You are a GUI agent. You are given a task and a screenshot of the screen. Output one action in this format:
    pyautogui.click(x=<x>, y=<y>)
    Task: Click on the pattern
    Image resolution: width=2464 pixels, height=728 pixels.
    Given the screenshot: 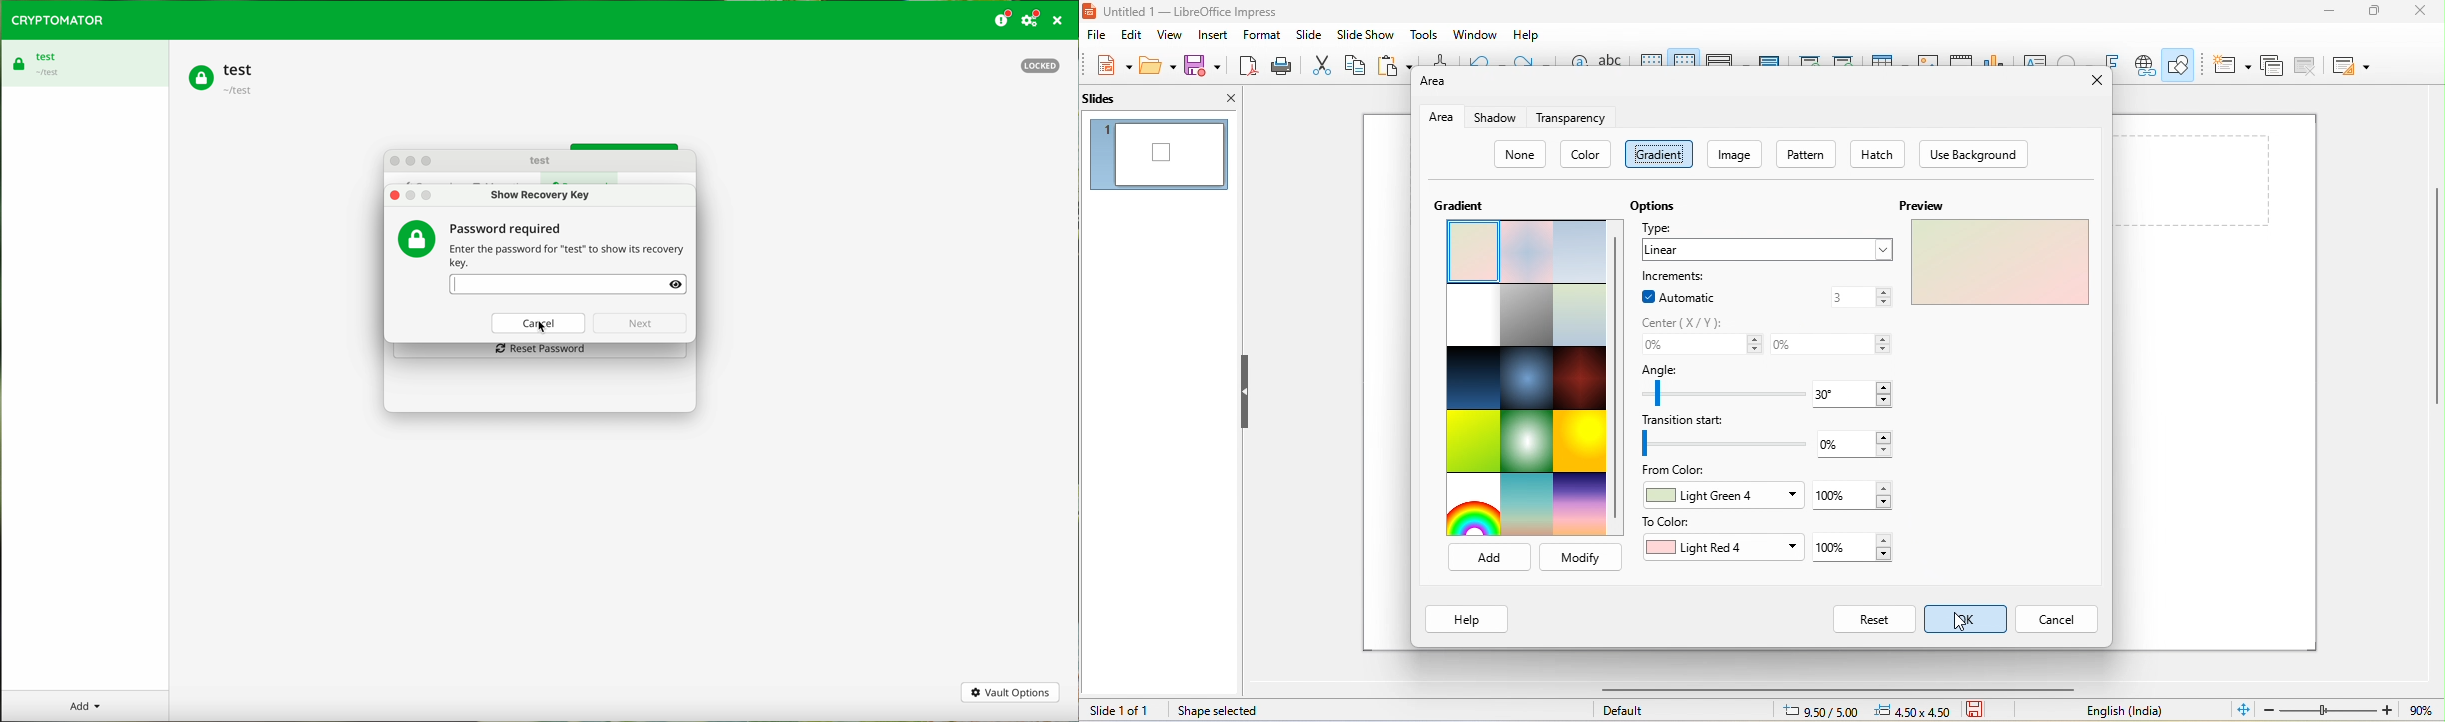 What is the action you would take?
    pyautogui.click(x=1809, y=155)
    